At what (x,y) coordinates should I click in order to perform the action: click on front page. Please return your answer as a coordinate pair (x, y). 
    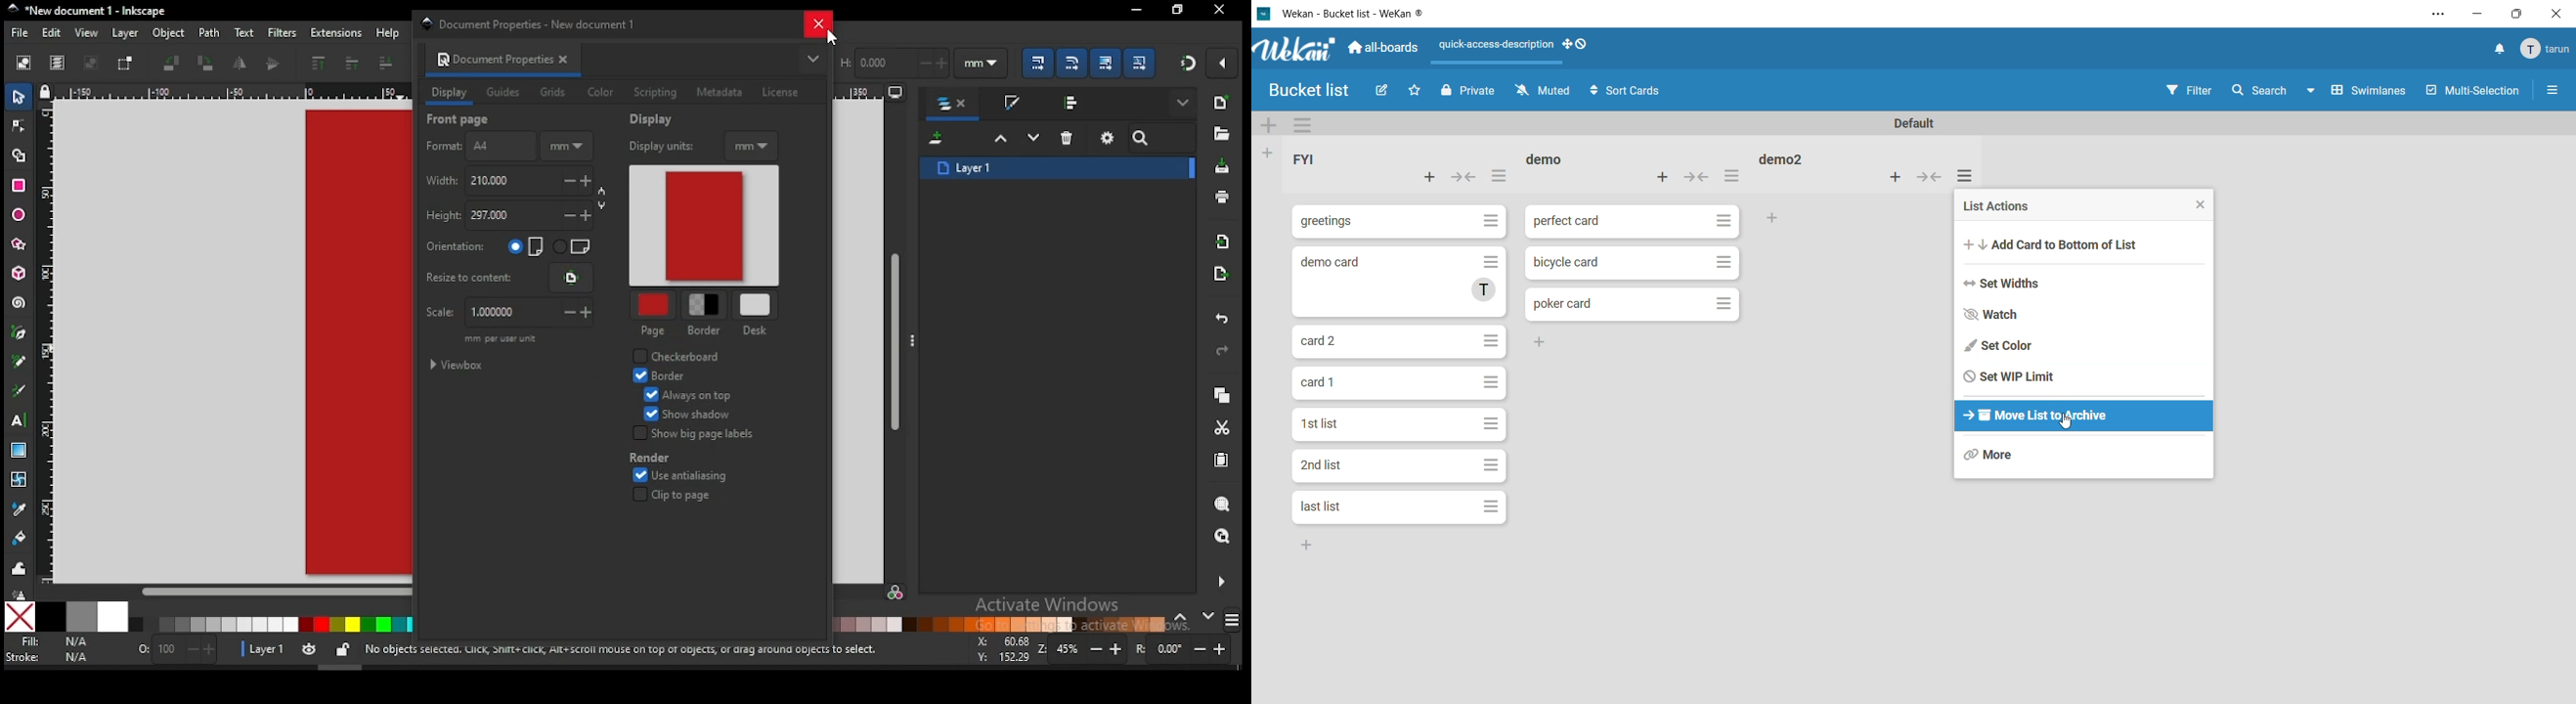
    Looking at the image, I should click on (459, 119).